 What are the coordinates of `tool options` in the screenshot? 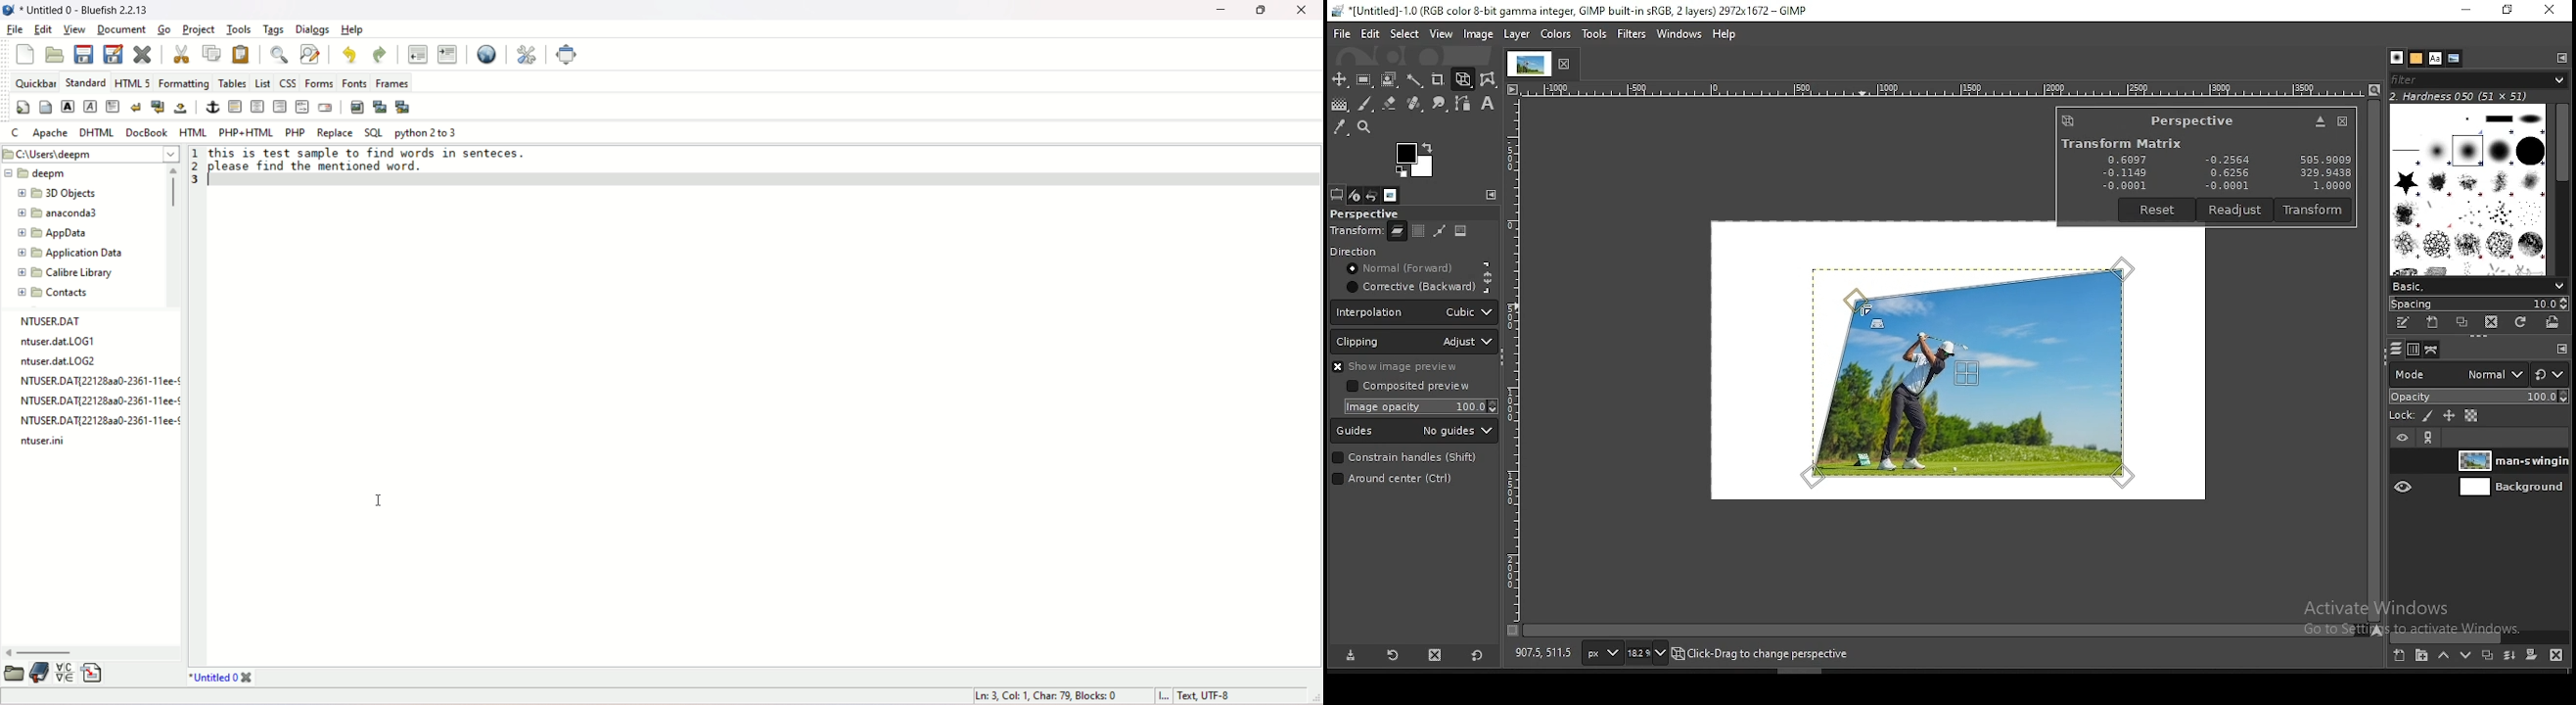 It's located at (1336, 194).